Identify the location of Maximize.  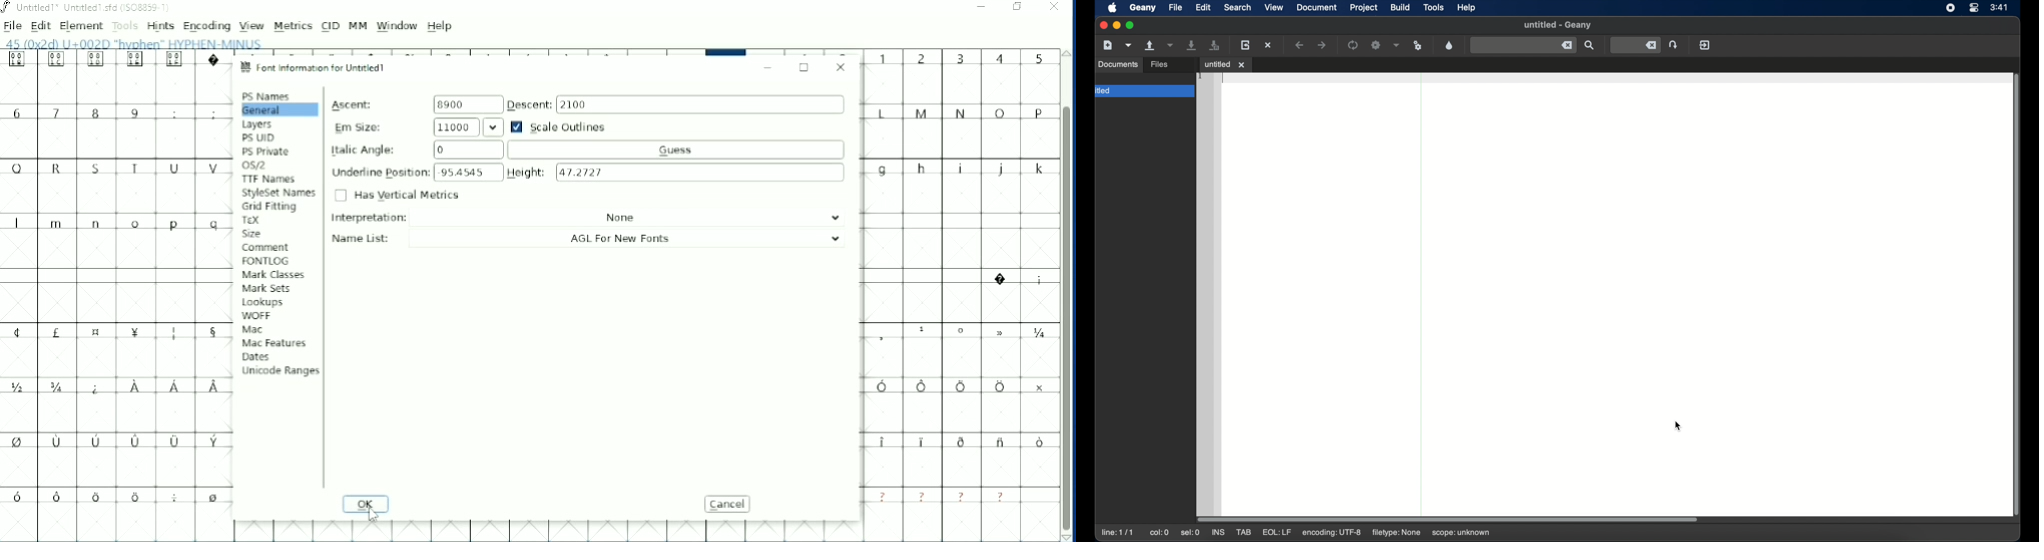
(805, 68).